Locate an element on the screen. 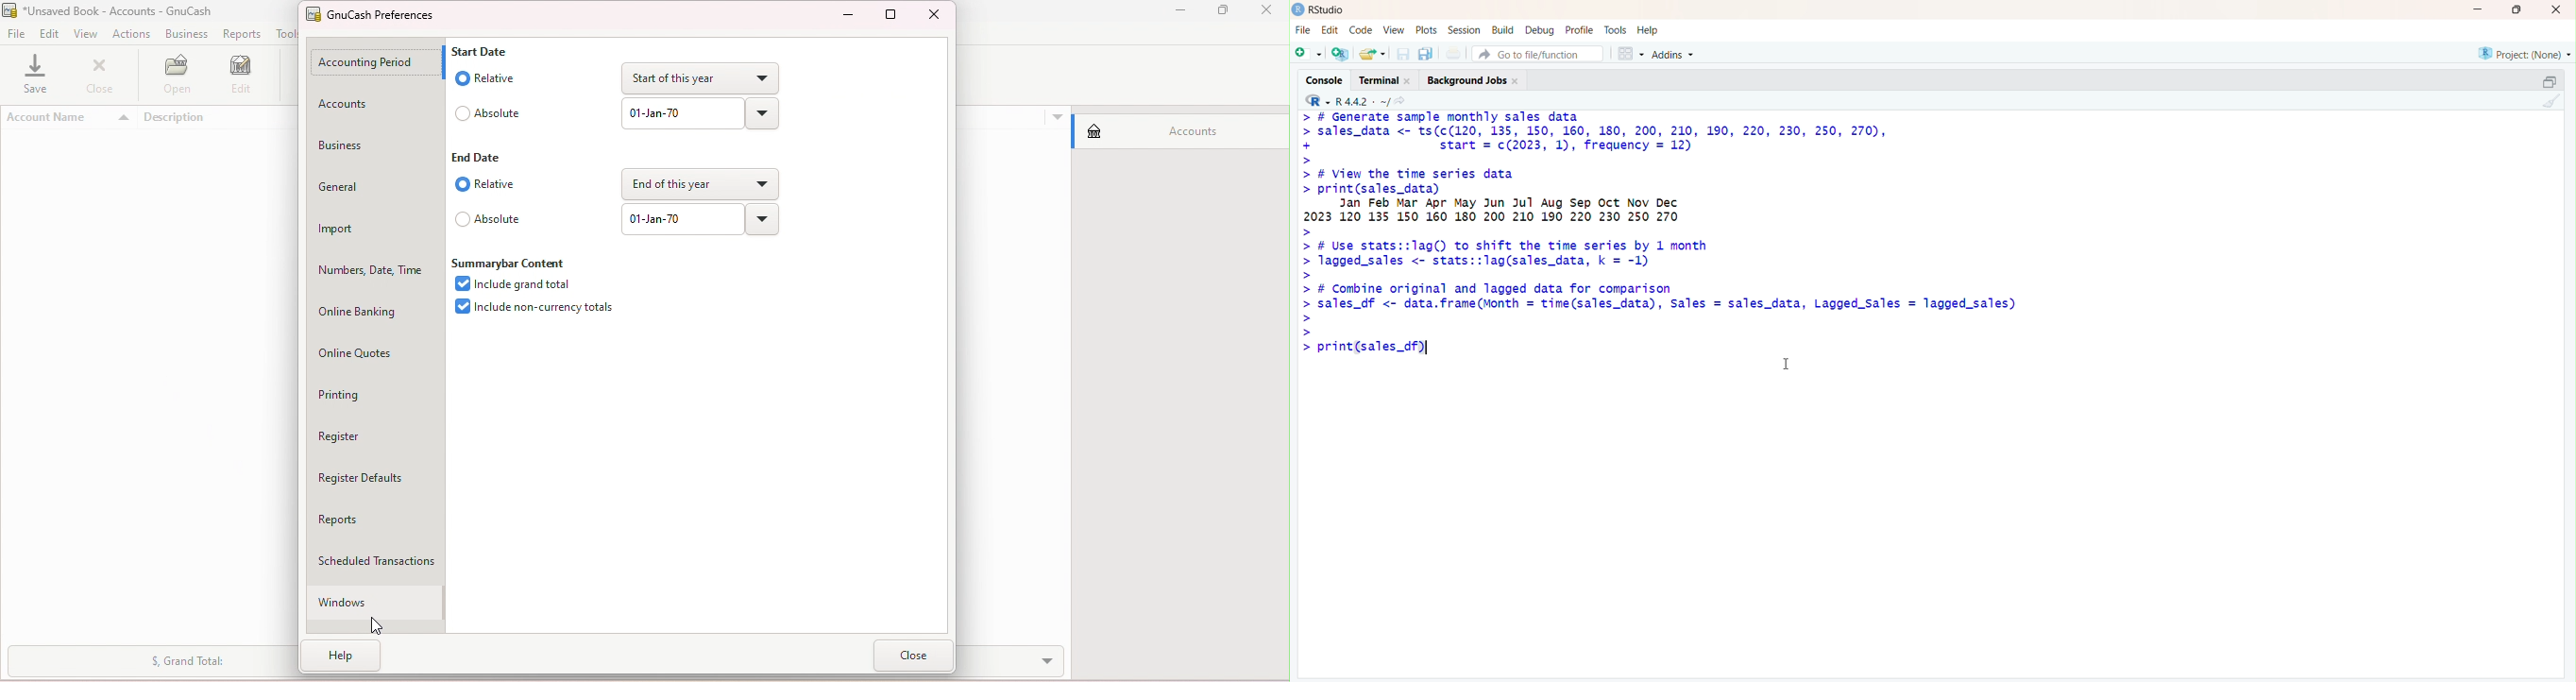 Image resolution: width=2576 pixels, height=700 pixels. Jan Feb Mar Apr May Jun Jul Aug Sep Oct Nov Dec2023 120 135 150 160 180 200 210 190 220 230 250 270 is located at coordinates (1535, 211).